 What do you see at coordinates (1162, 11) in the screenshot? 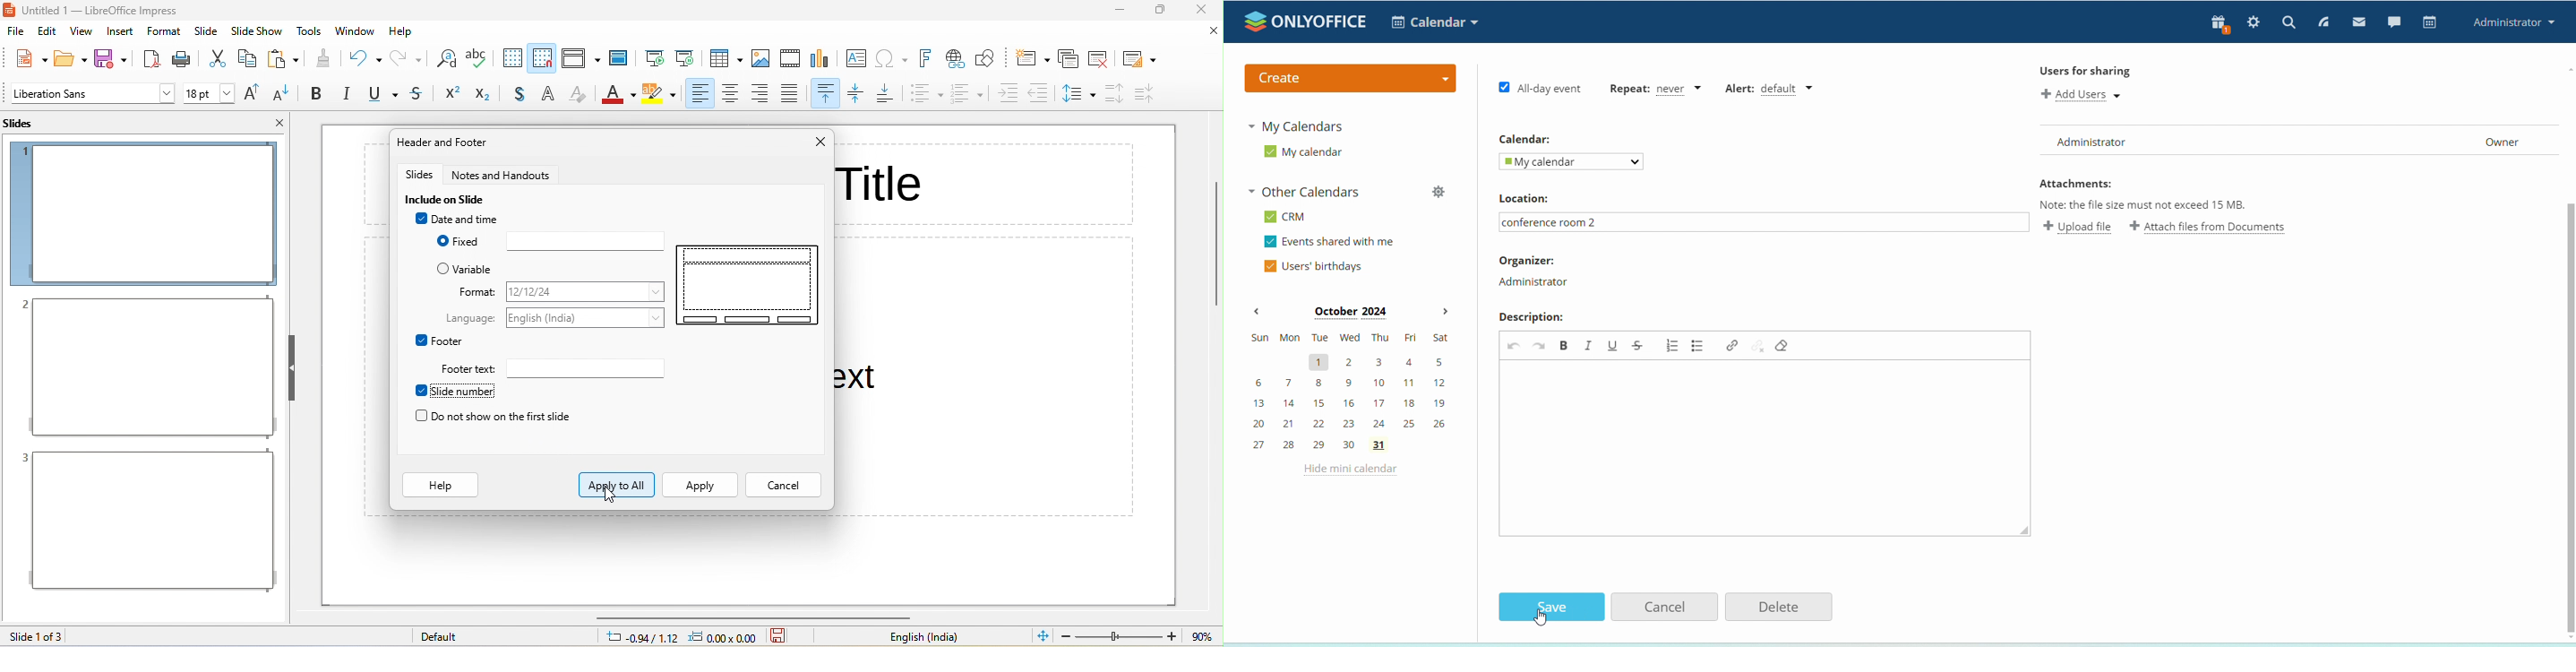
I see `maximize` at bounding box center [1162, 11].